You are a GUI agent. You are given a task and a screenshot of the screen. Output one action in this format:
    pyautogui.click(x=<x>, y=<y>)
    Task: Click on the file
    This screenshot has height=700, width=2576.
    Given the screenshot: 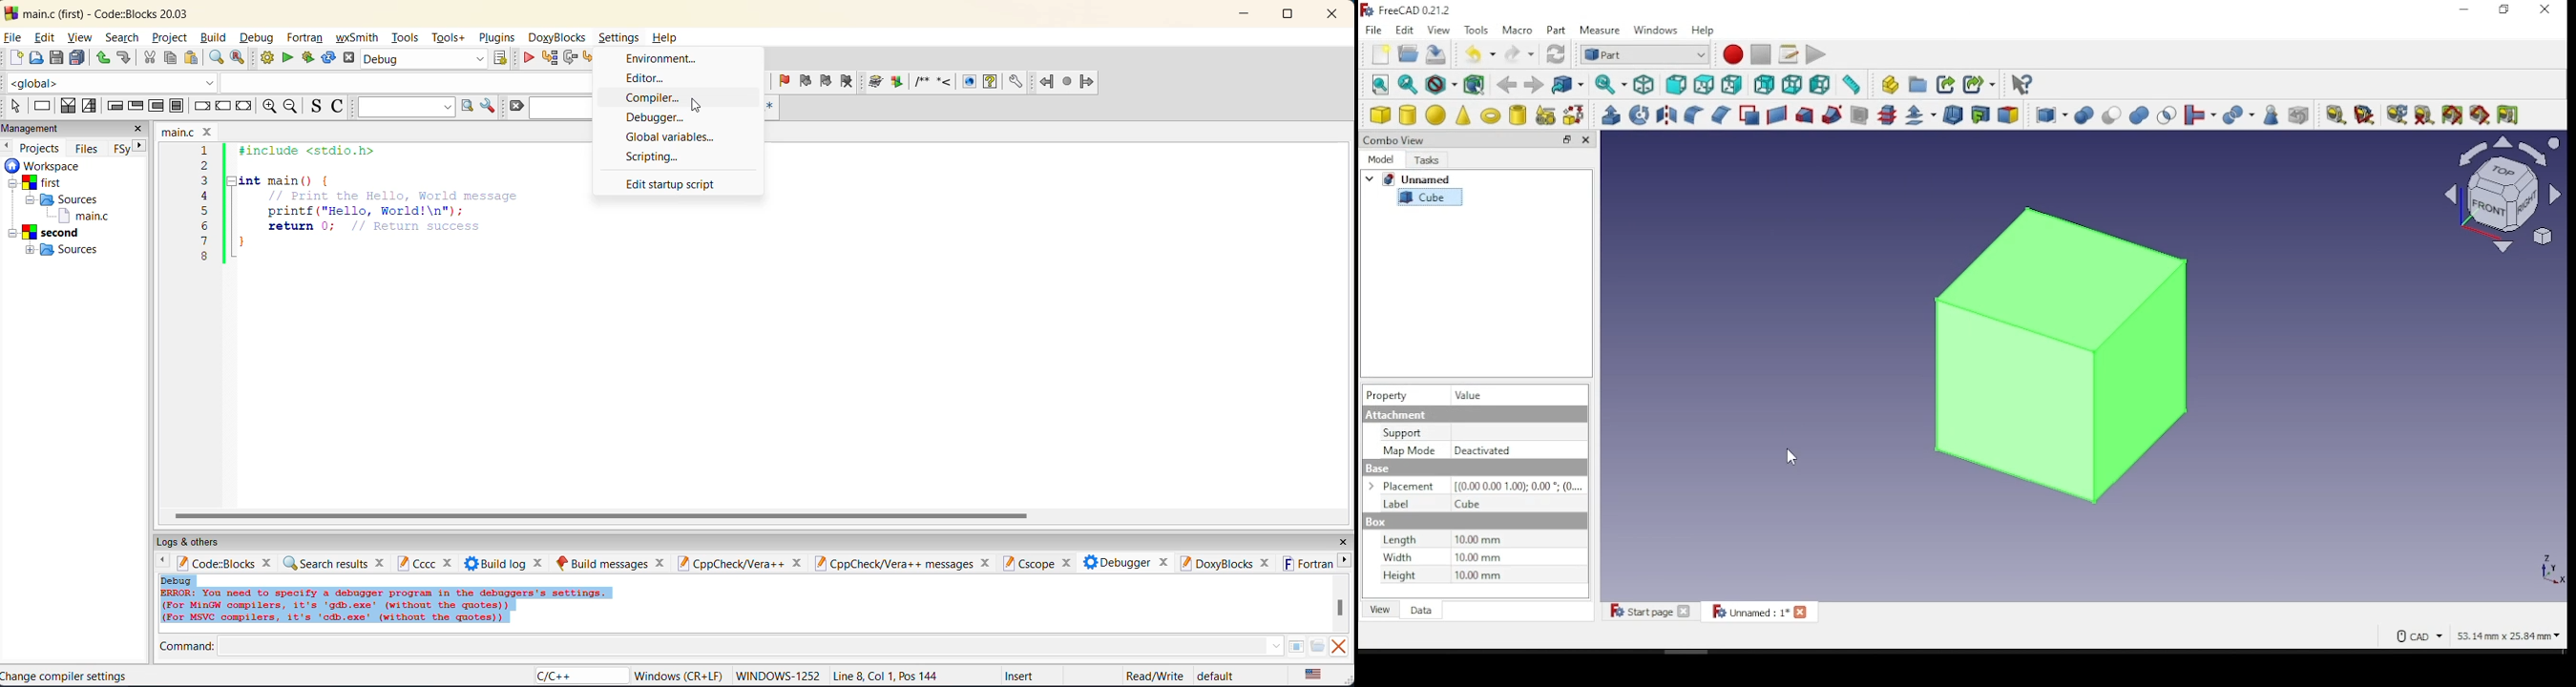 What is the action you would take?
    pyautogui.click(x=14, y=38)
    